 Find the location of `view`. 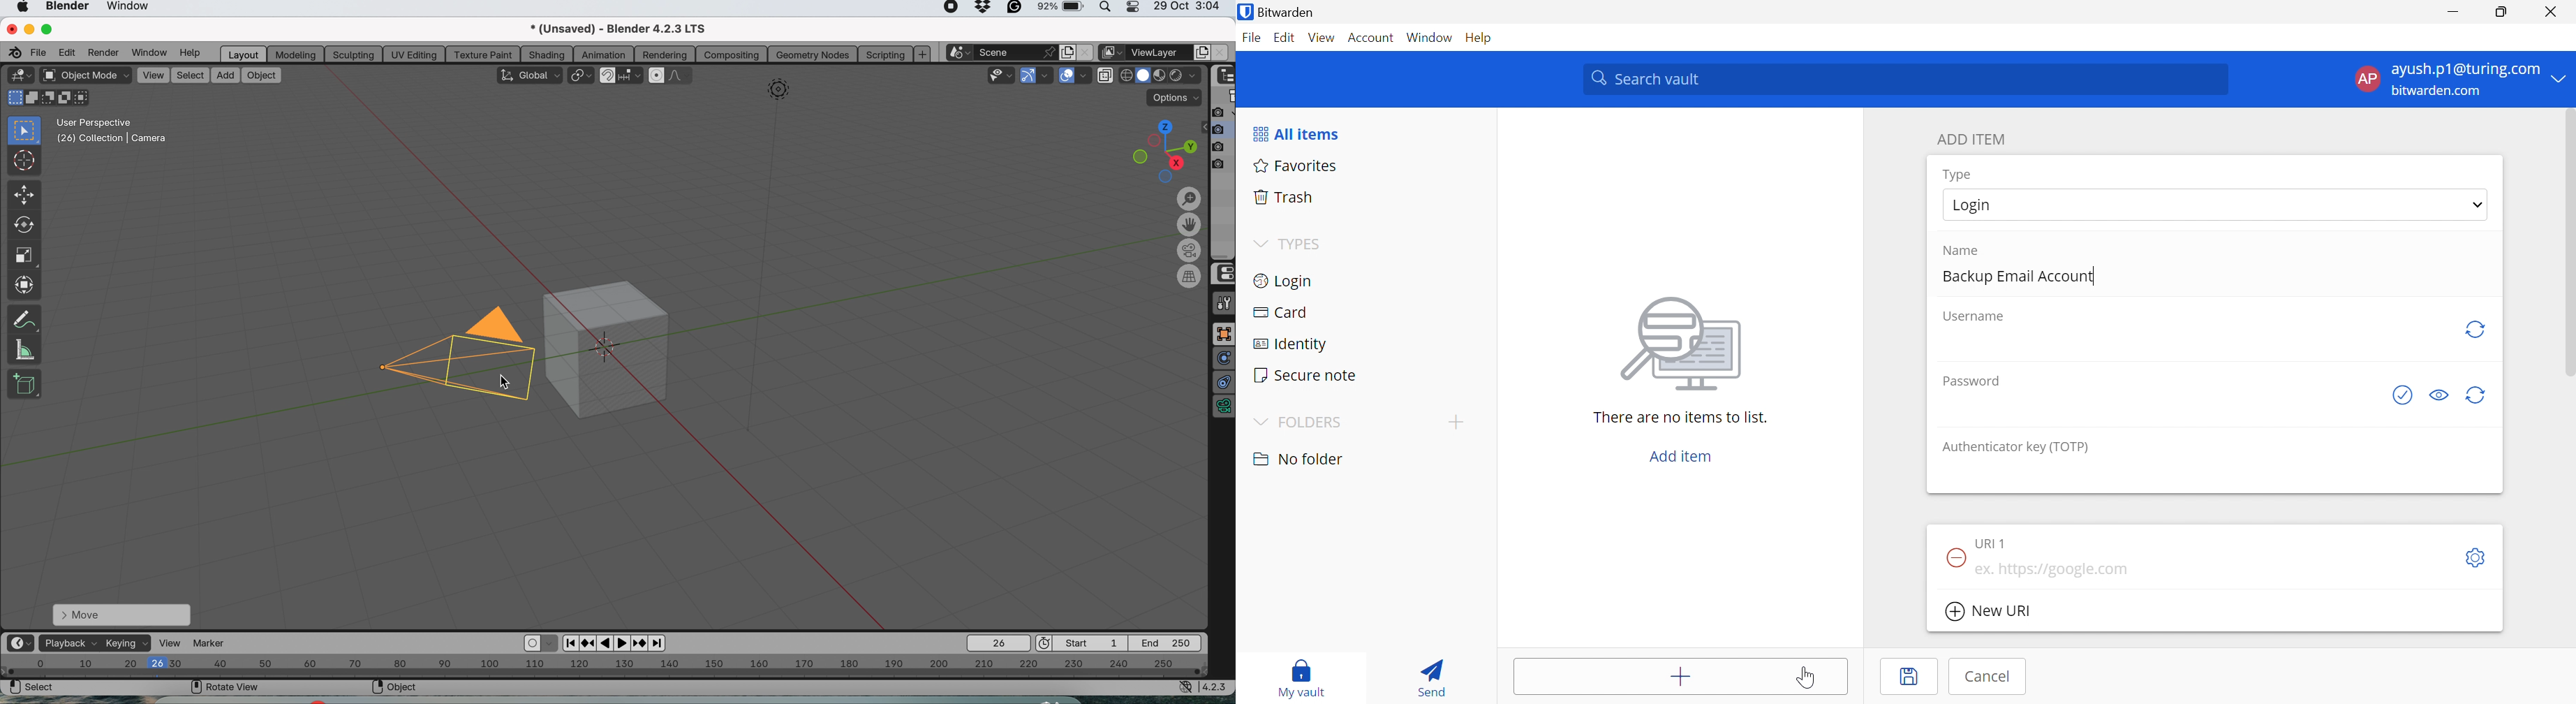

view is located at coordinates (172, 643).